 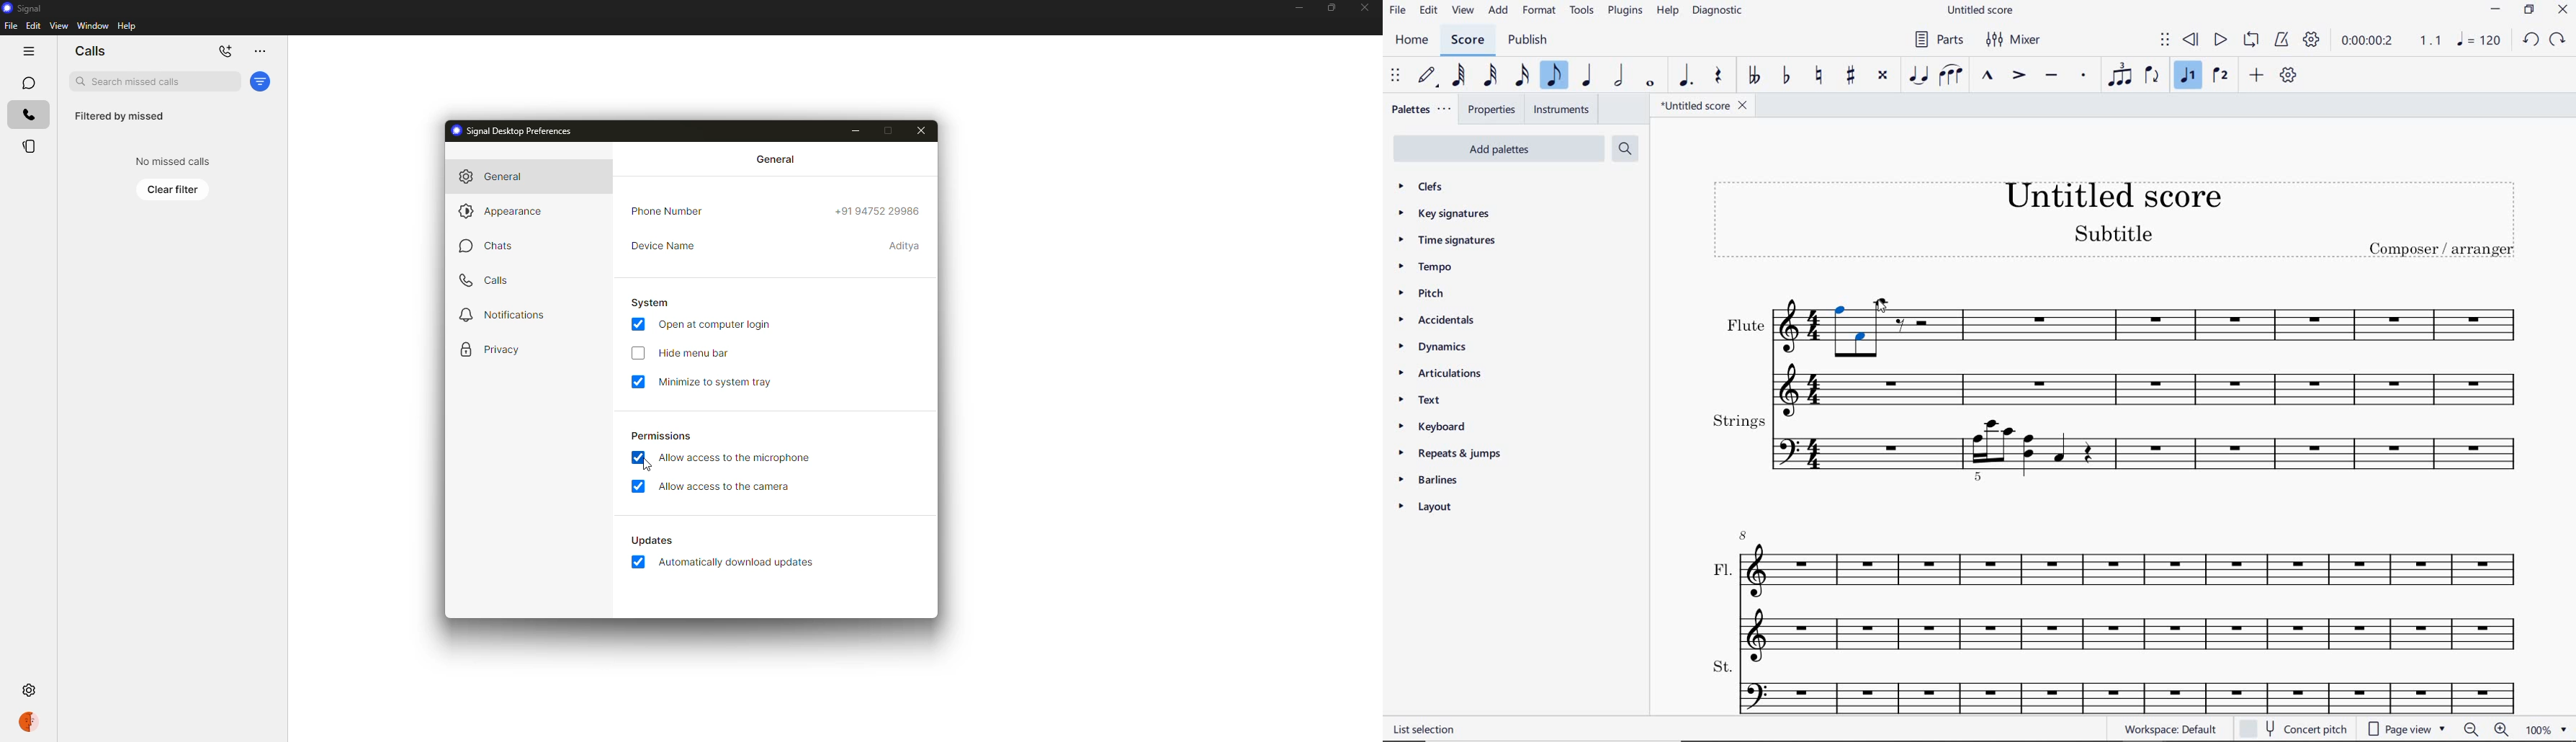 What do you see at coordinates (2565, 11) in the screenshot?
I see `close` at bounding box center [2565, 11].